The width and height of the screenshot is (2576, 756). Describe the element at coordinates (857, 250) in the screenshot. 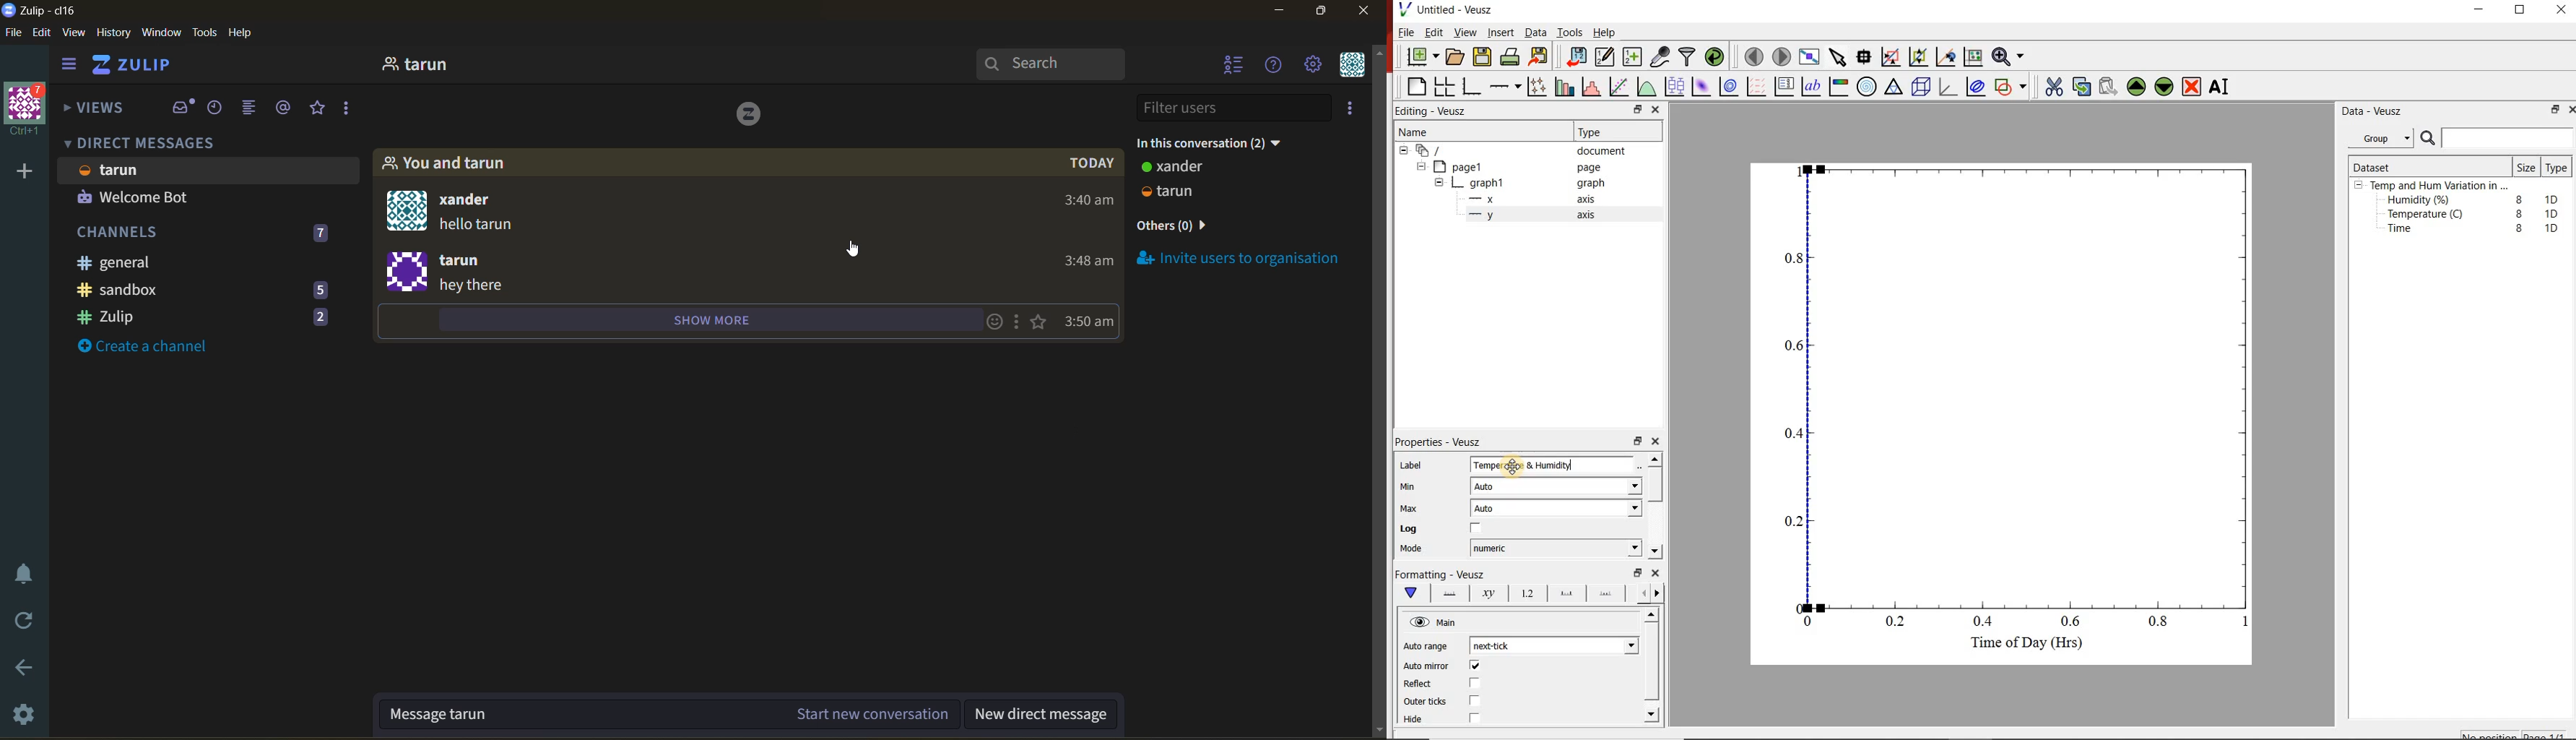

I see `cursor` at that location.